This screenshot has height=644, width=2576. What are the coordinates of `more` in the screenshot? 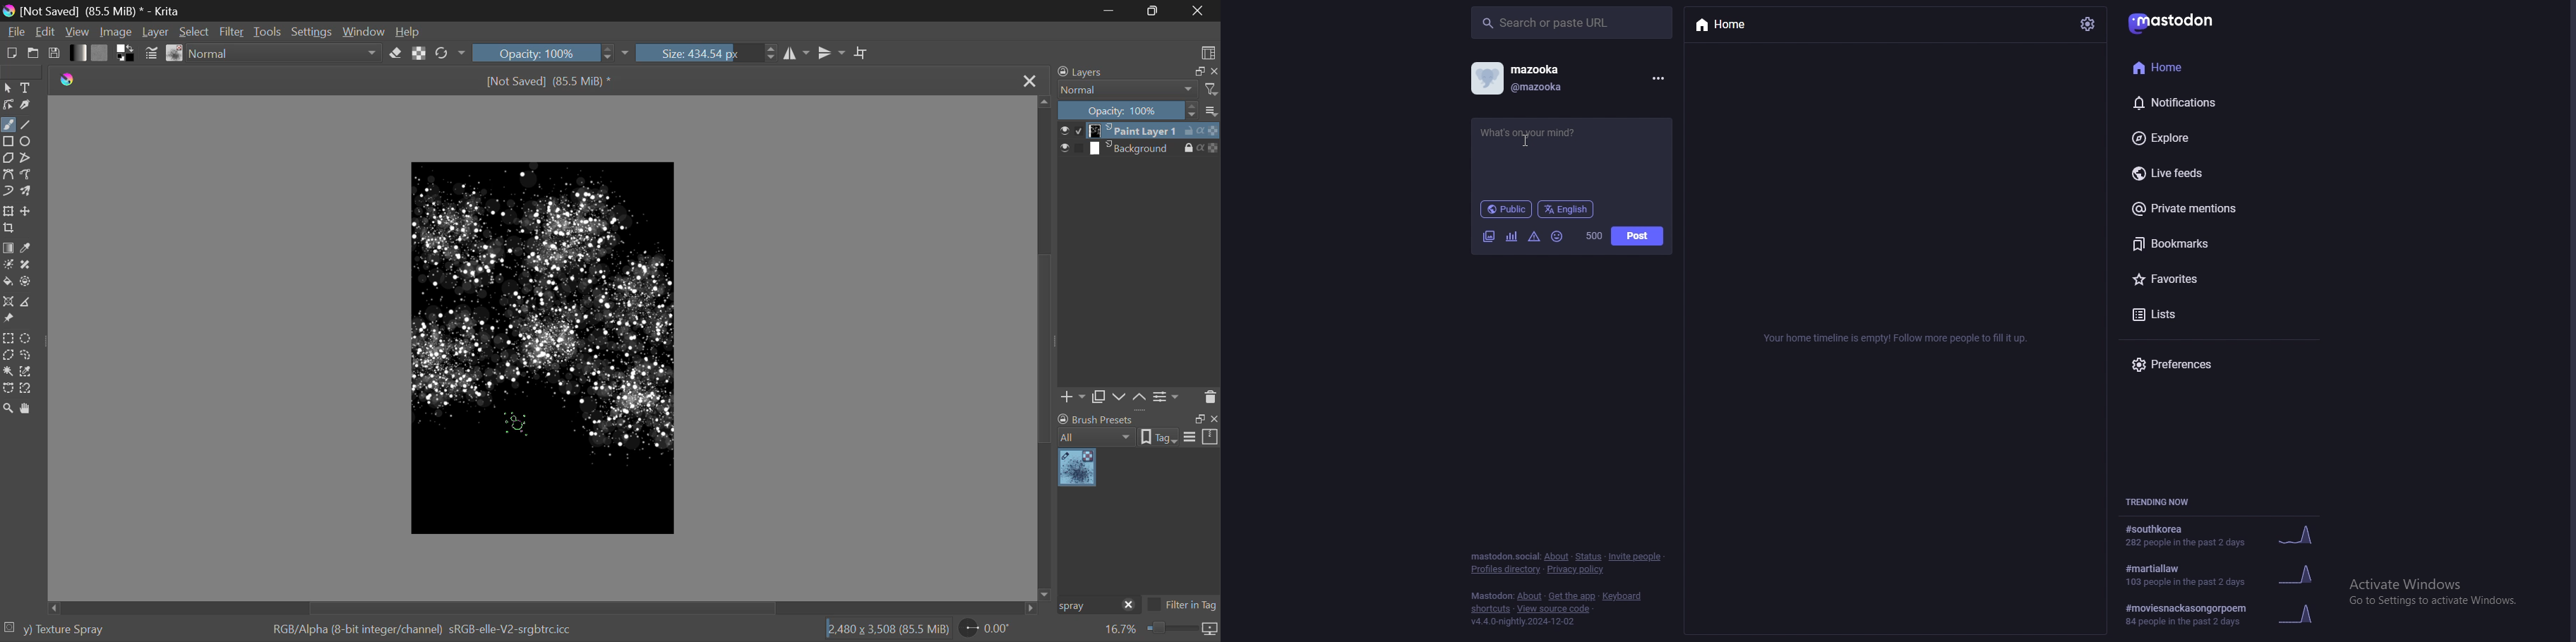 It's located at (1212, 110).